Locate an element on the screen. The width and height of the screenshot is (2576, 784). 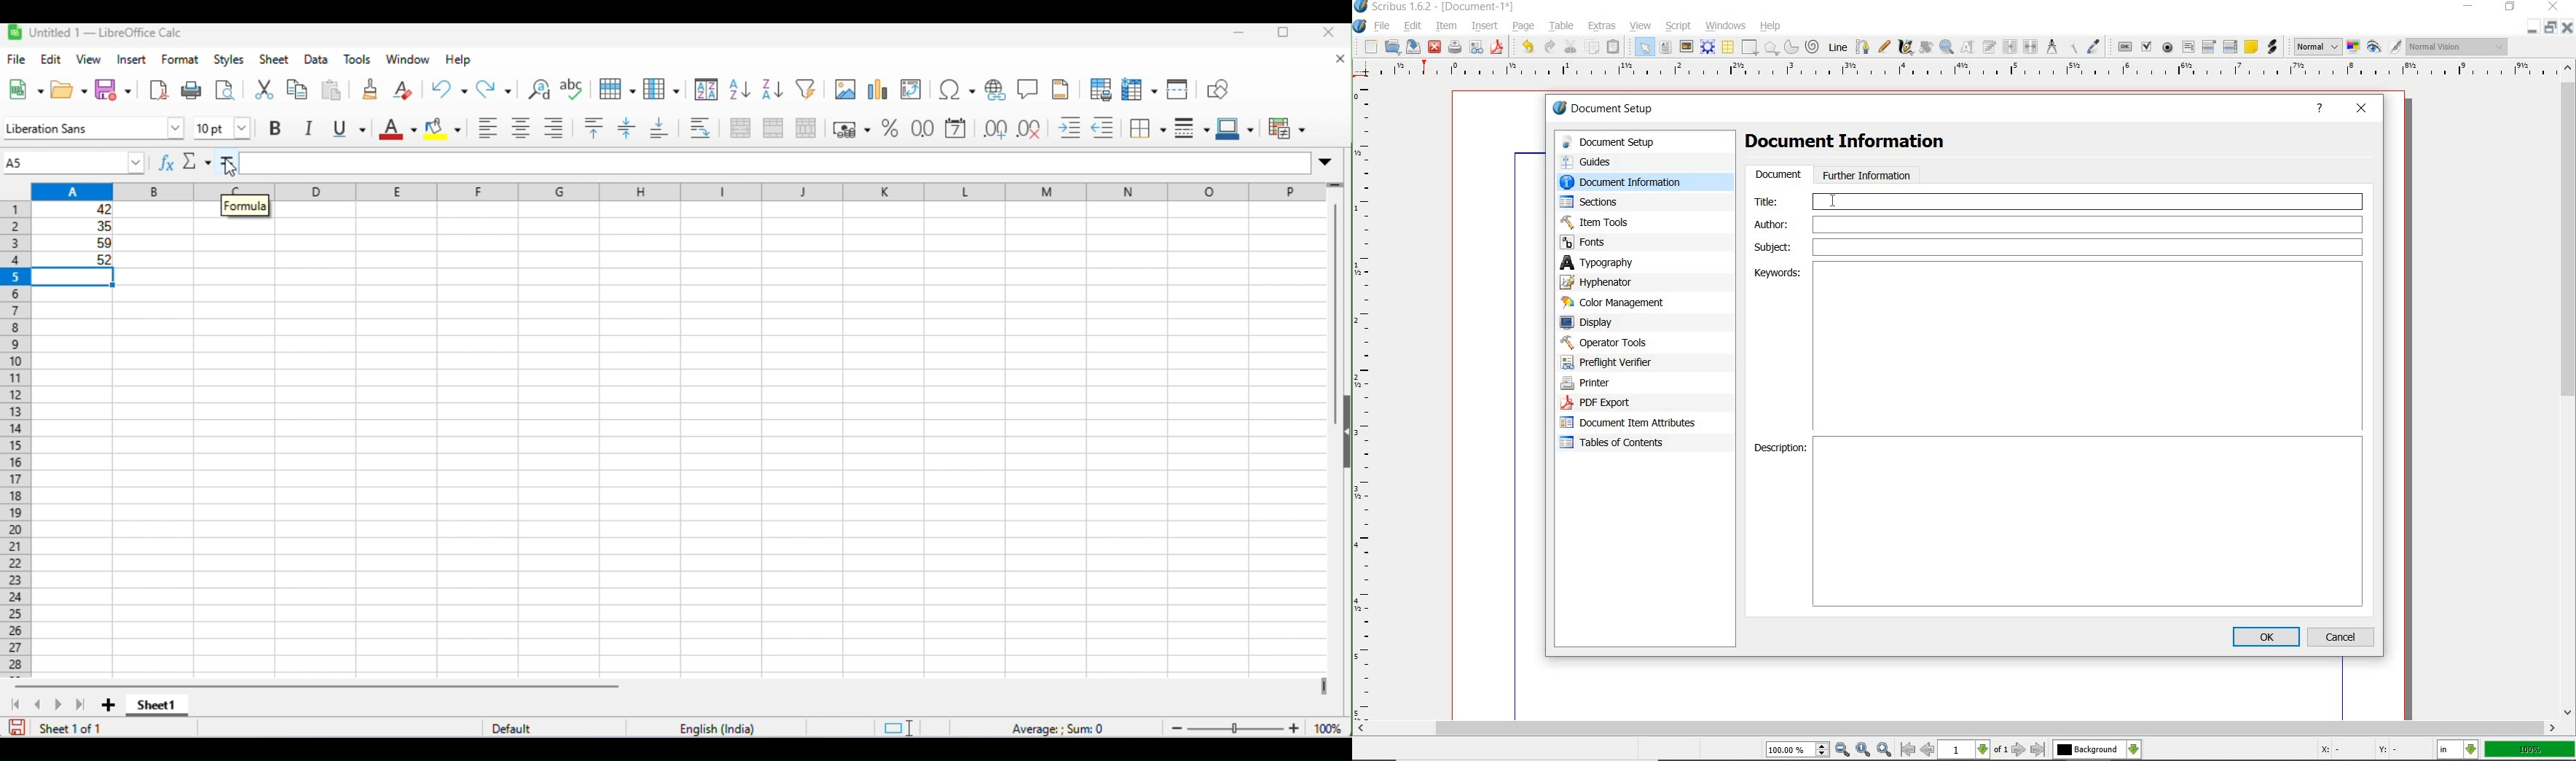
arc is located at coordinates (1791, 47).